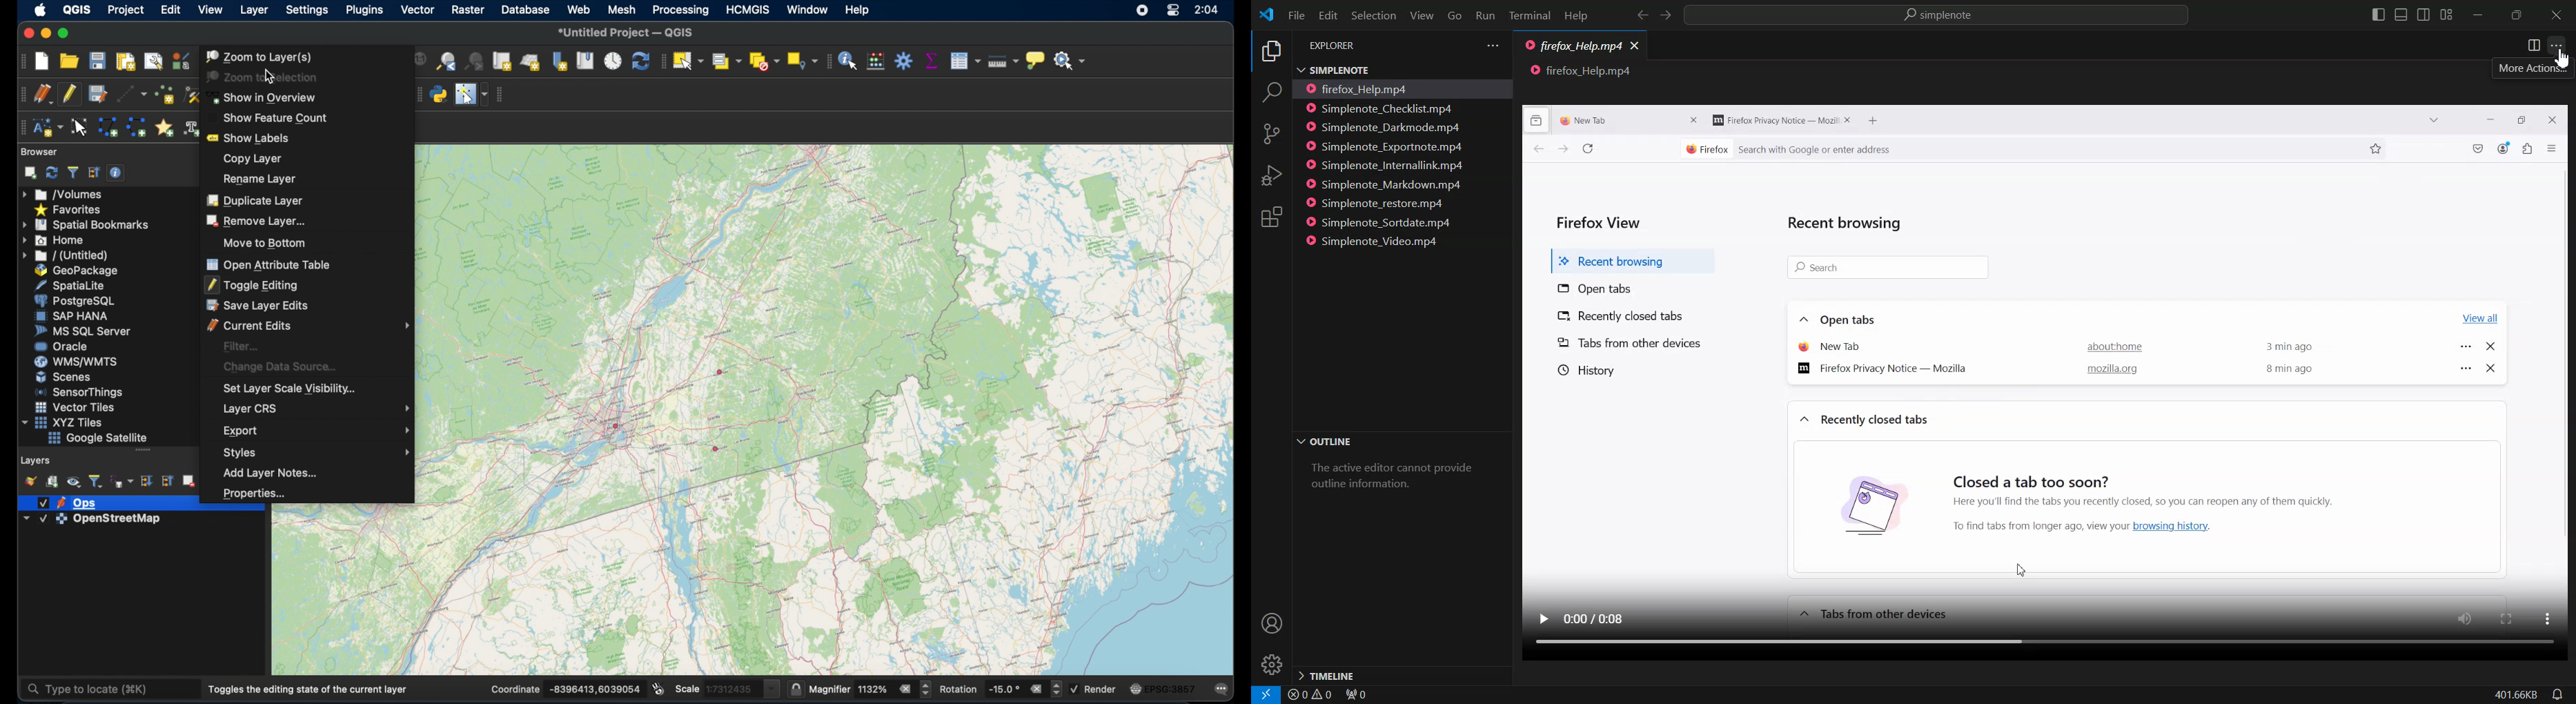  What do you see at coordinates (1272, 665) in the screenshot?
I see `Manage` at bounding box center [1272, 665].